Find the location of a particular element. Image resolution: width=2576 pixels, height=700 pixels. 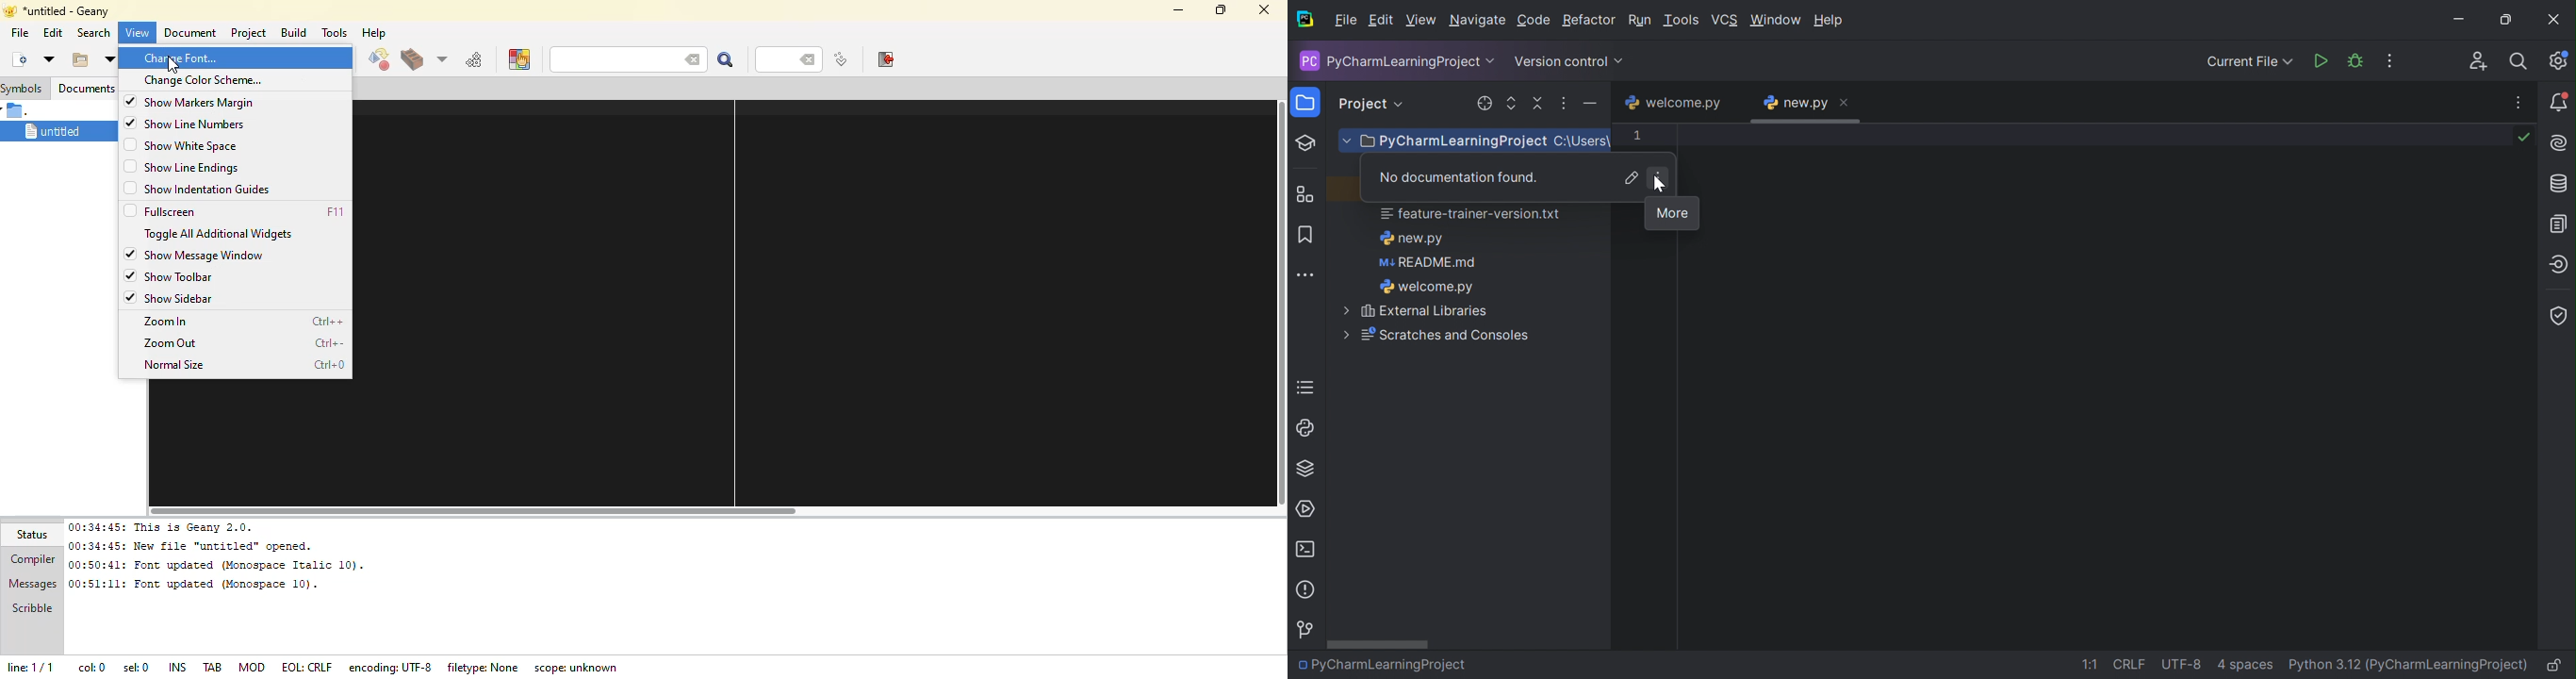

run is located at coordinates (474, 59).